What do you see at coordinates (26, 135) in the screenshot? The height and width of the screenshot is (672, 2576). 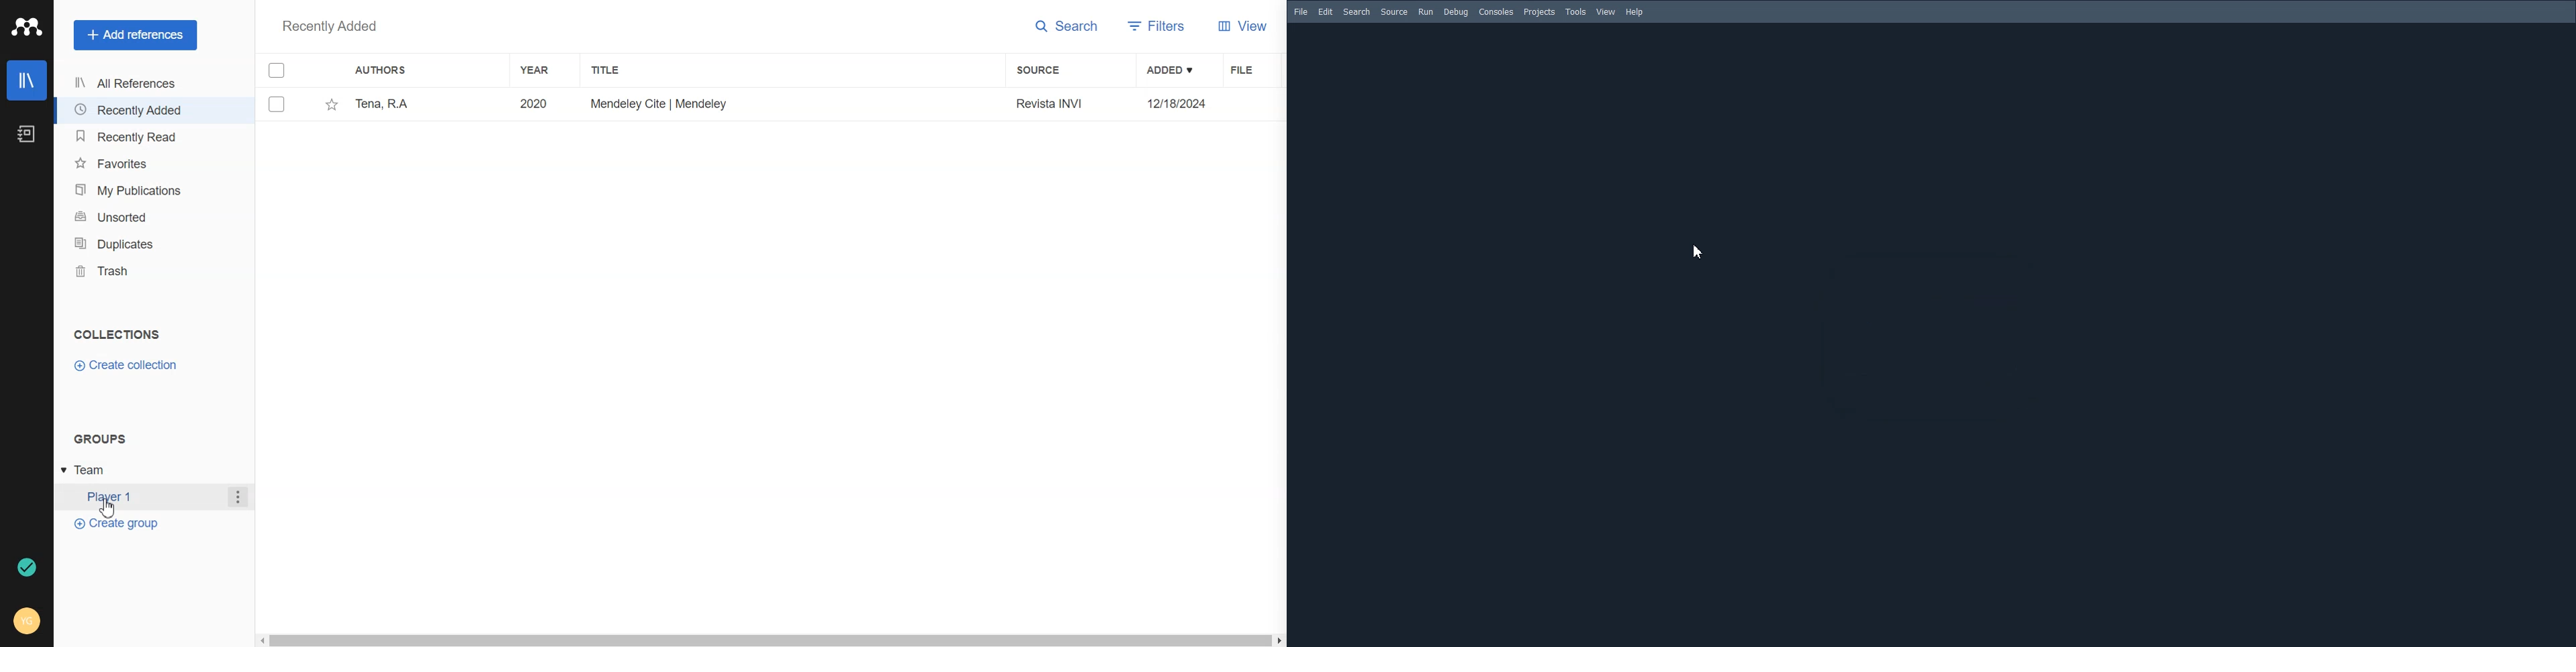 I see `Notebook` at bounding box center [26, 135].